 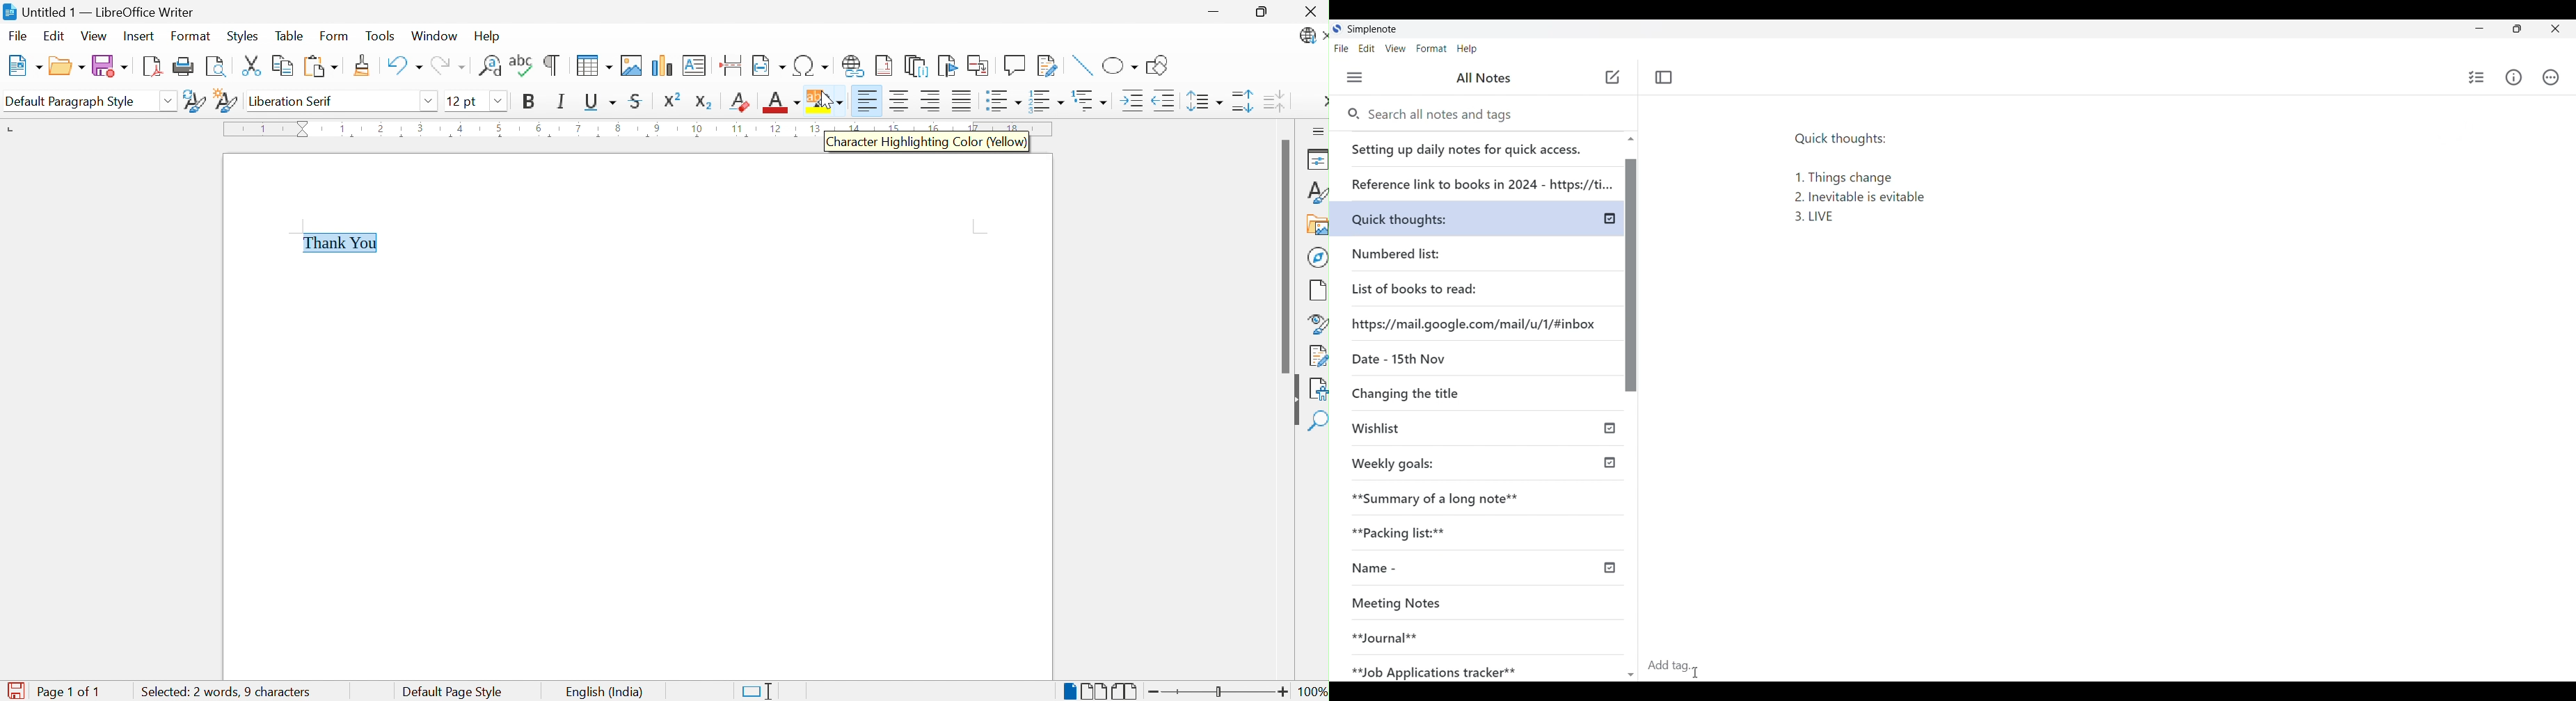 What do you see at coordinates (1415, 287) in the screenshot?
I see `List of books` at bounding box center [1415, 287].